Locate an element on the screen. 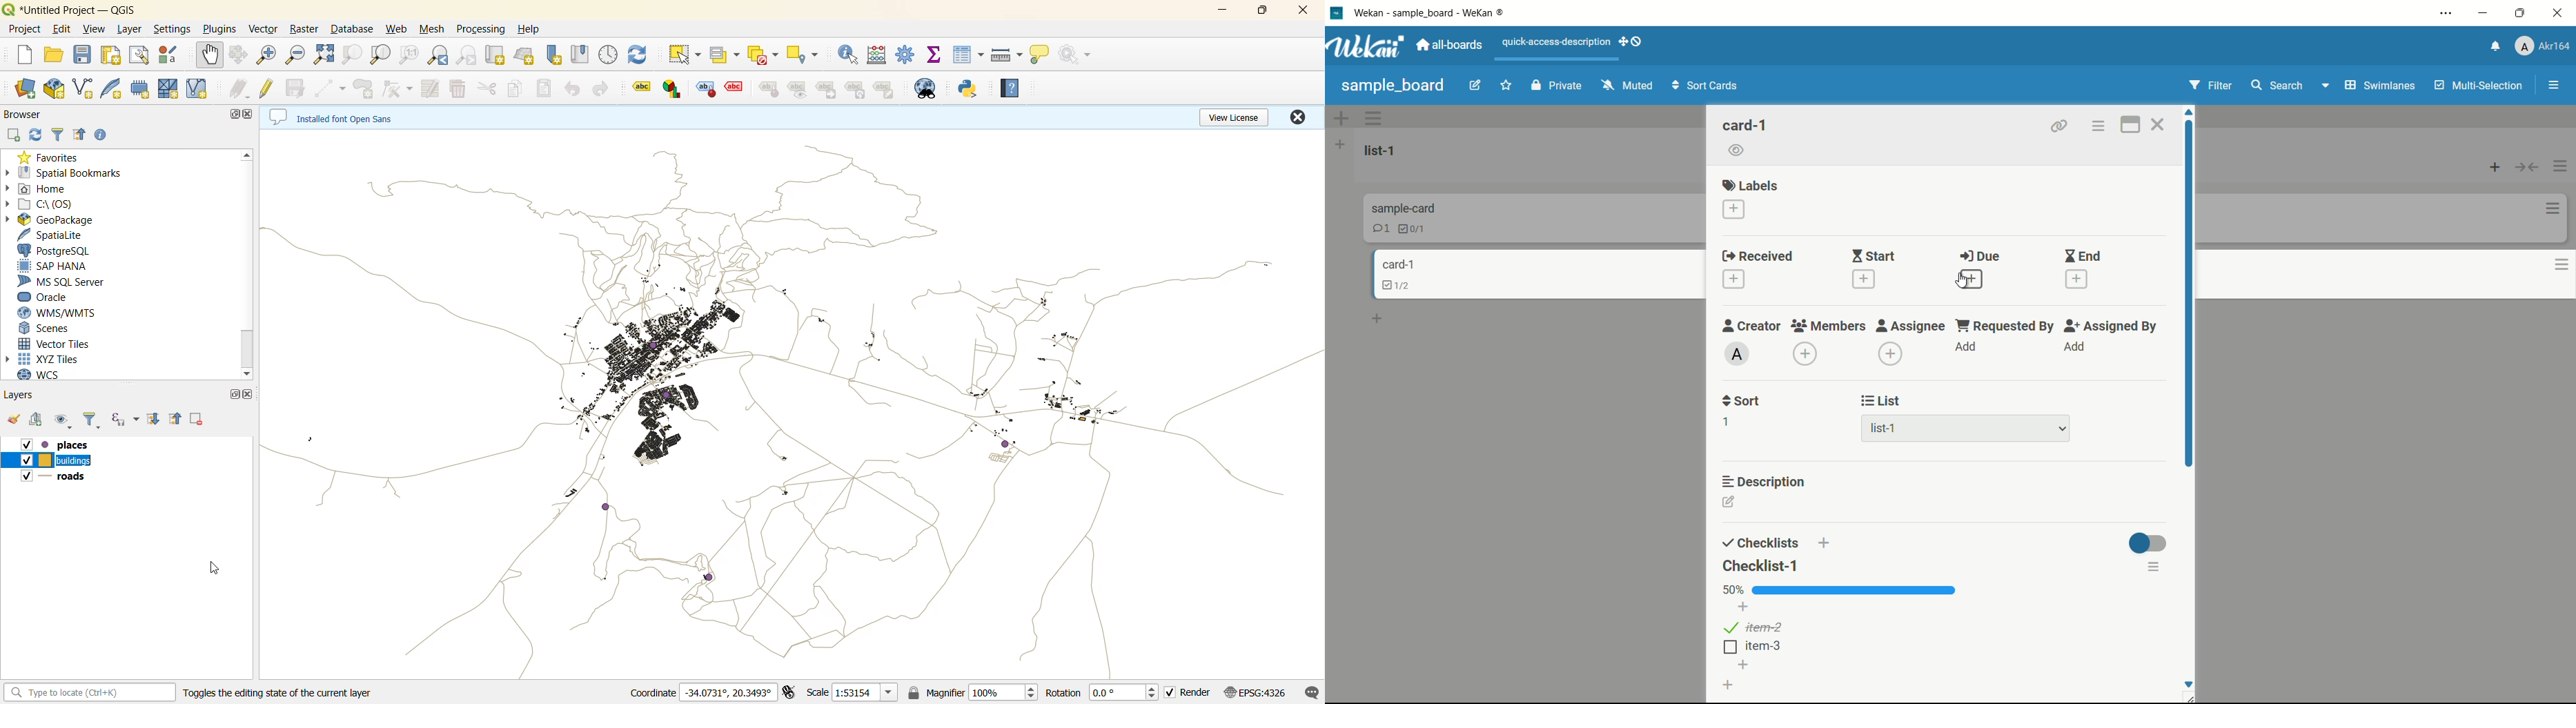 The height and width of the screenshot is (728, 2576). measure line is located at coordinates (1008, 55).